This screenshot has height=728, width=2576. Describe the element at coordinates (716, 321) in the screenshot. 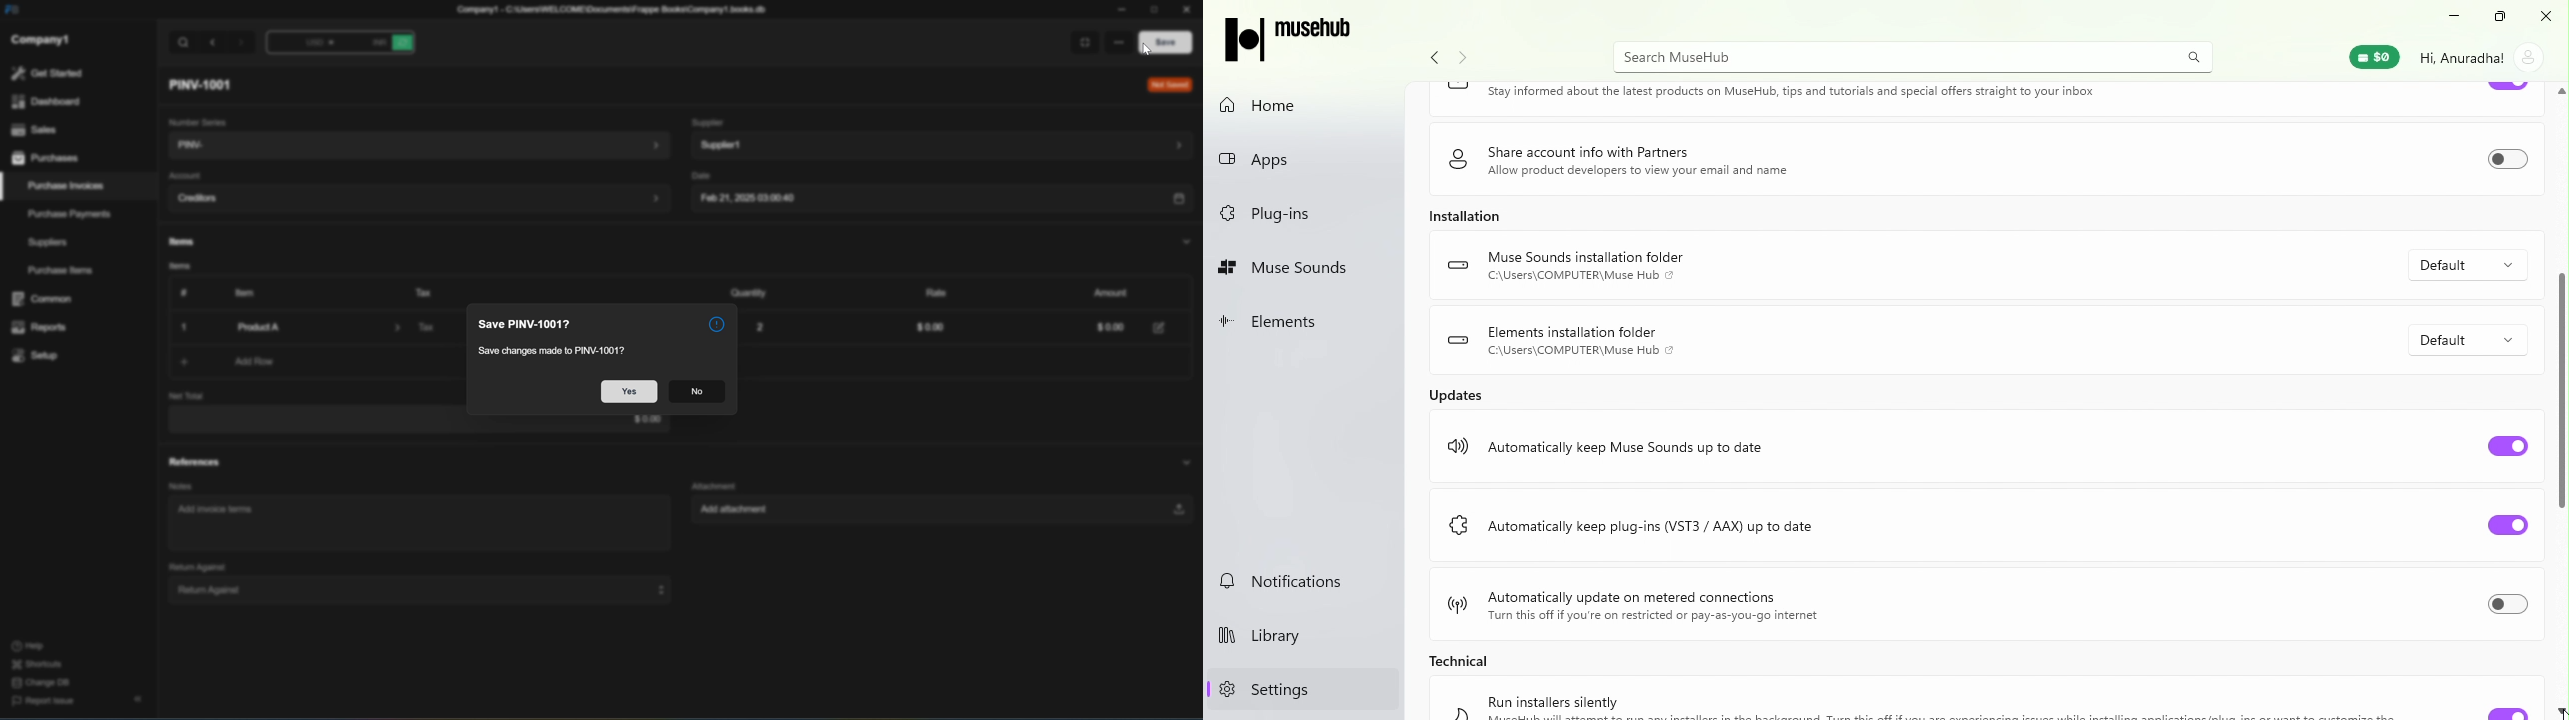

I see `Icon` at that location.